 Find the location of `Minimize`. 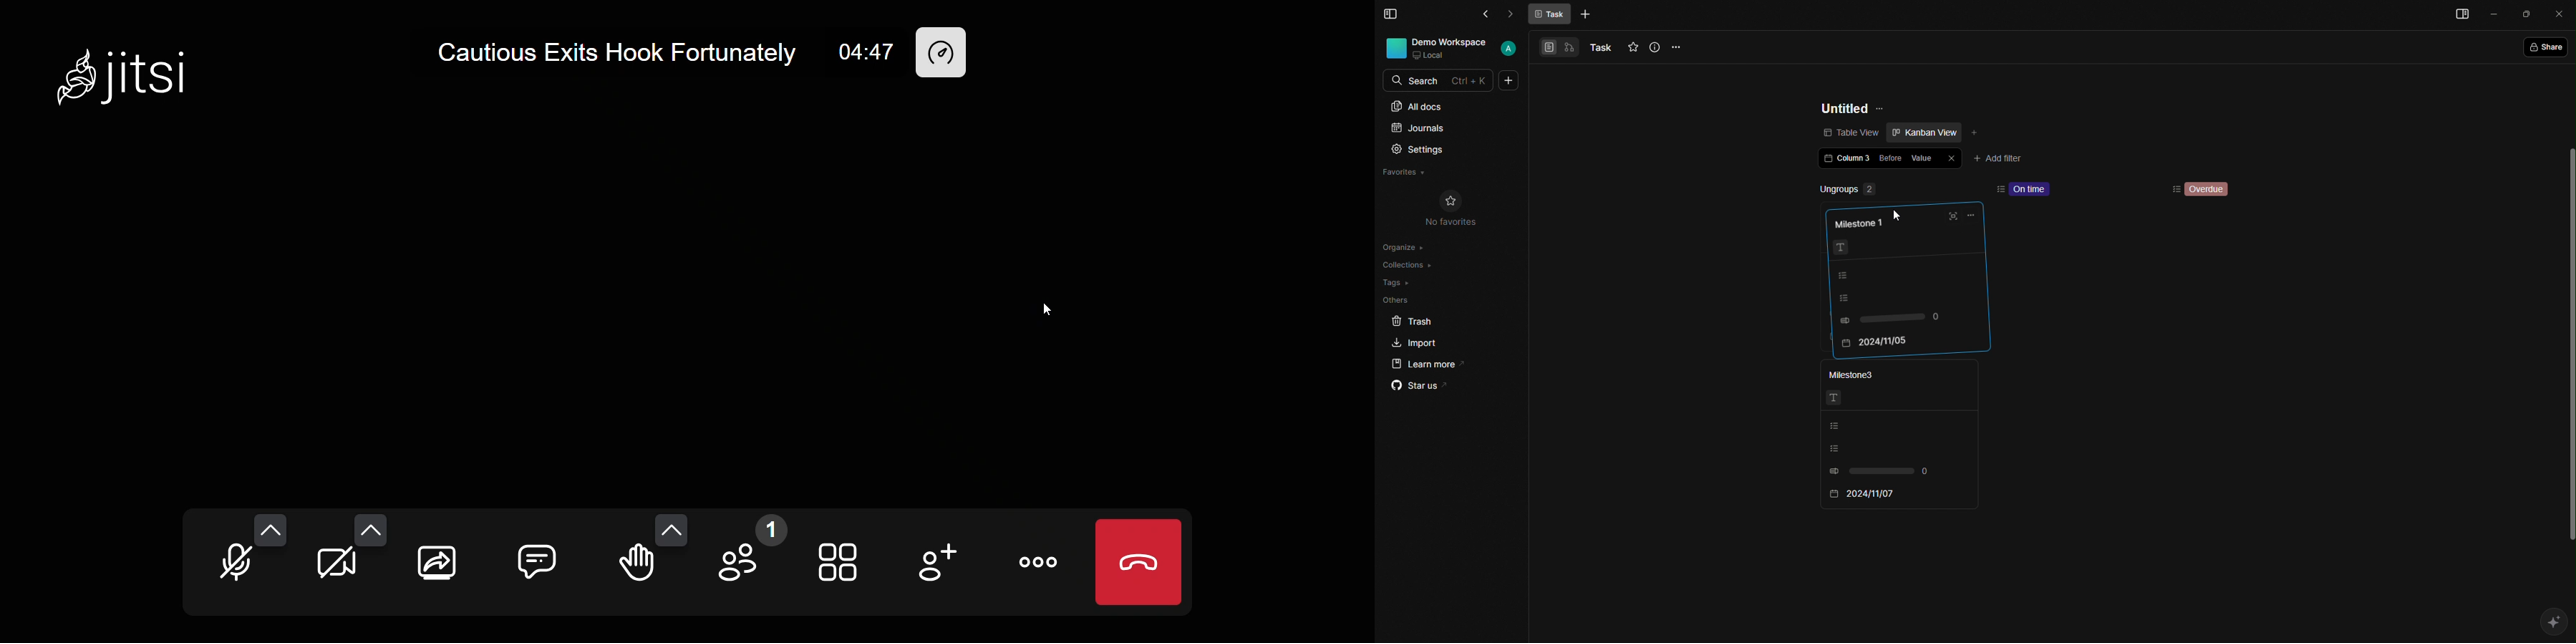

Minimize is located at coordinates (2496, 13).